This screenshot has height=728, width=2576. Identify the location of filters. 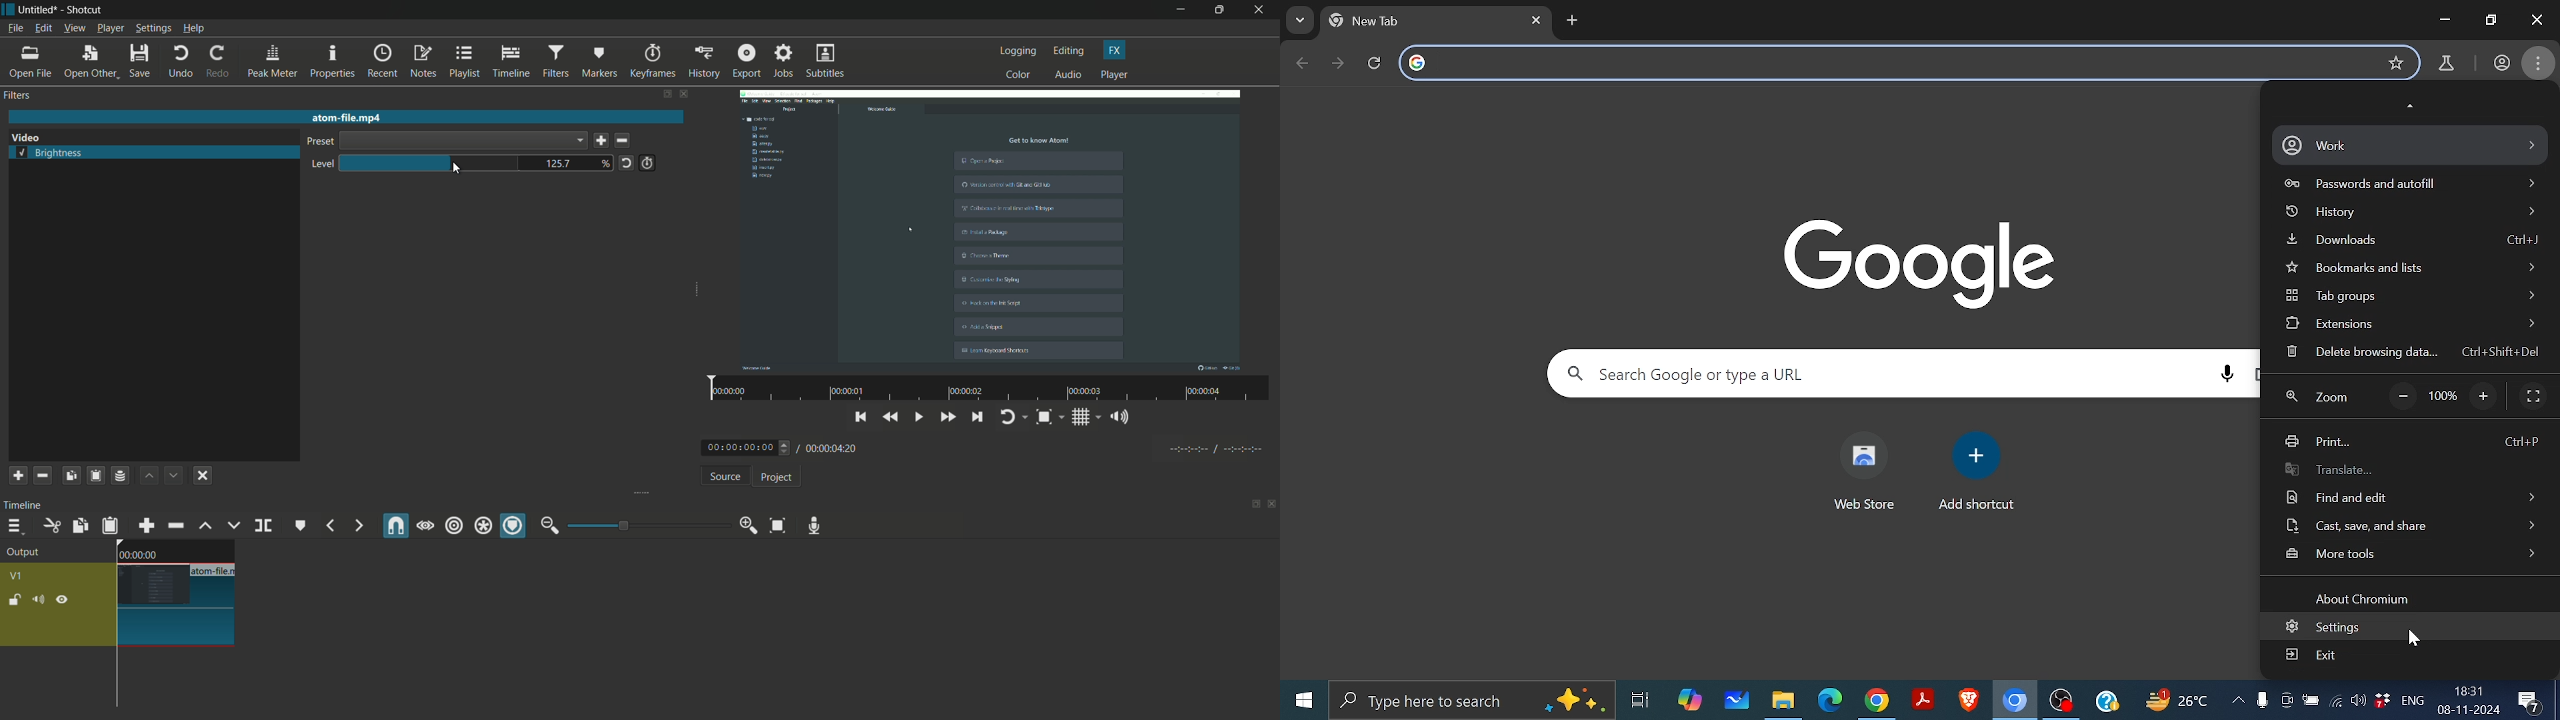
(555, 61).